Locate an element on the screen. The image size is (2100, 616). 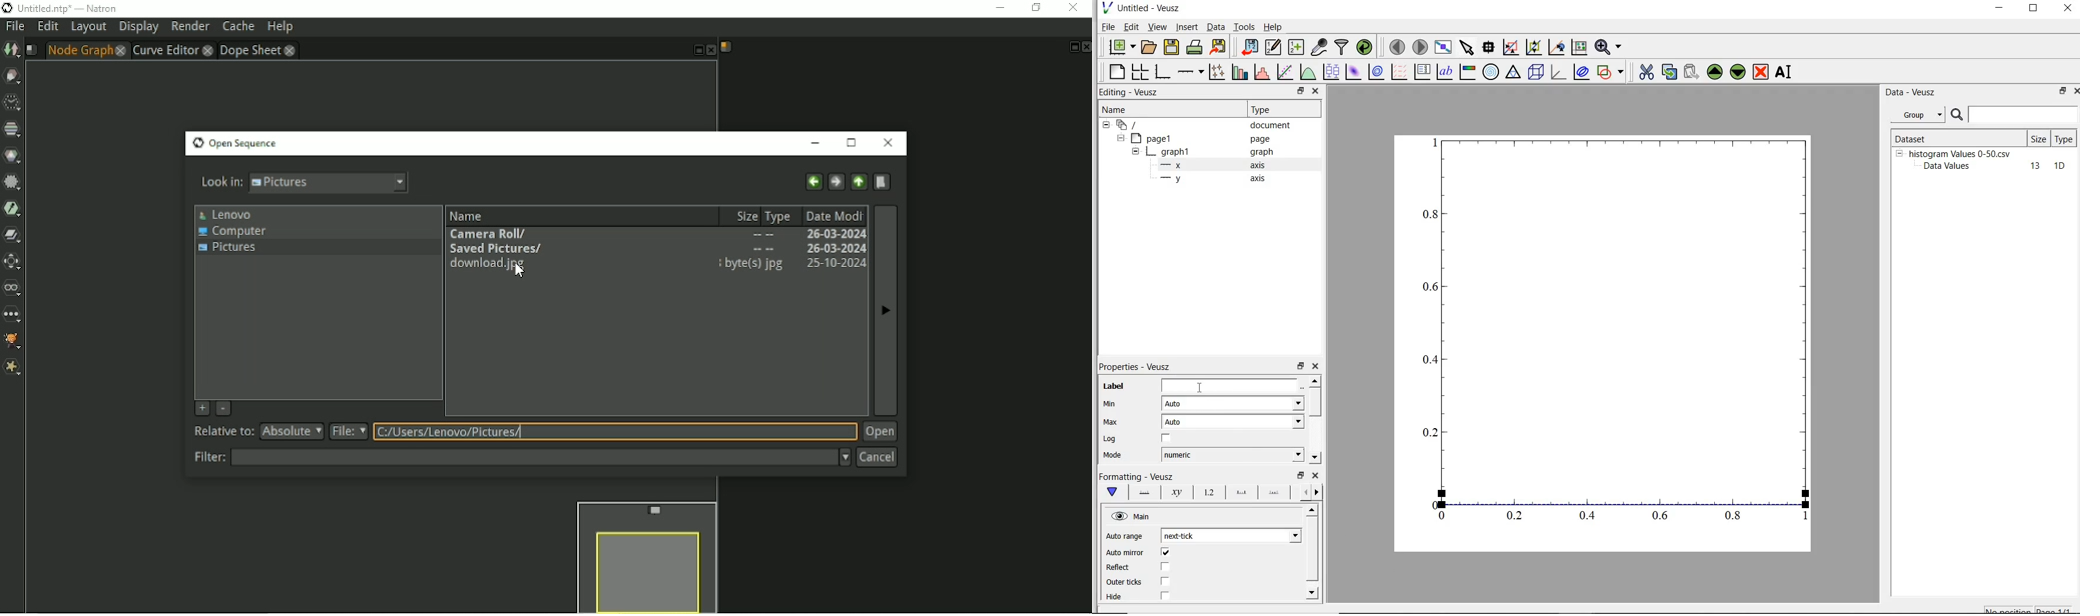
move to previous page is located at coordinates (1397, 47).